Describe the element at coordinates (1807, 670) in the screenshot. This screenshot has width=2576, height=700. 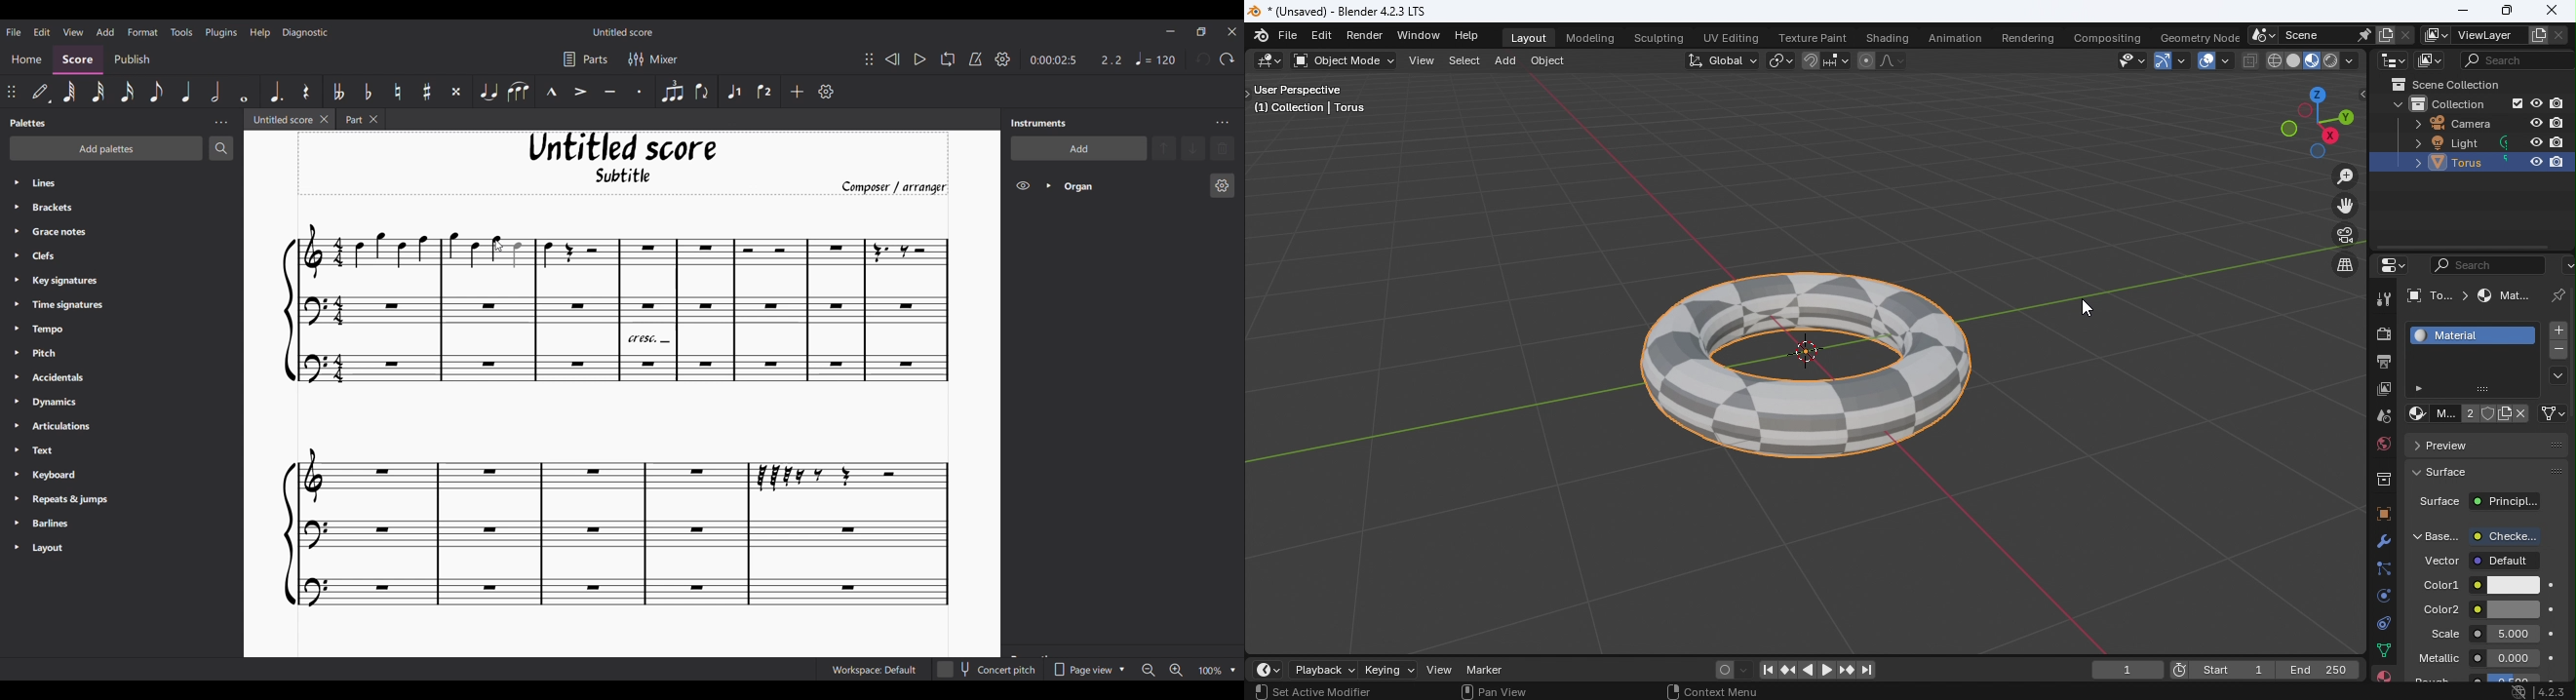
I see `Play animation` at that location.